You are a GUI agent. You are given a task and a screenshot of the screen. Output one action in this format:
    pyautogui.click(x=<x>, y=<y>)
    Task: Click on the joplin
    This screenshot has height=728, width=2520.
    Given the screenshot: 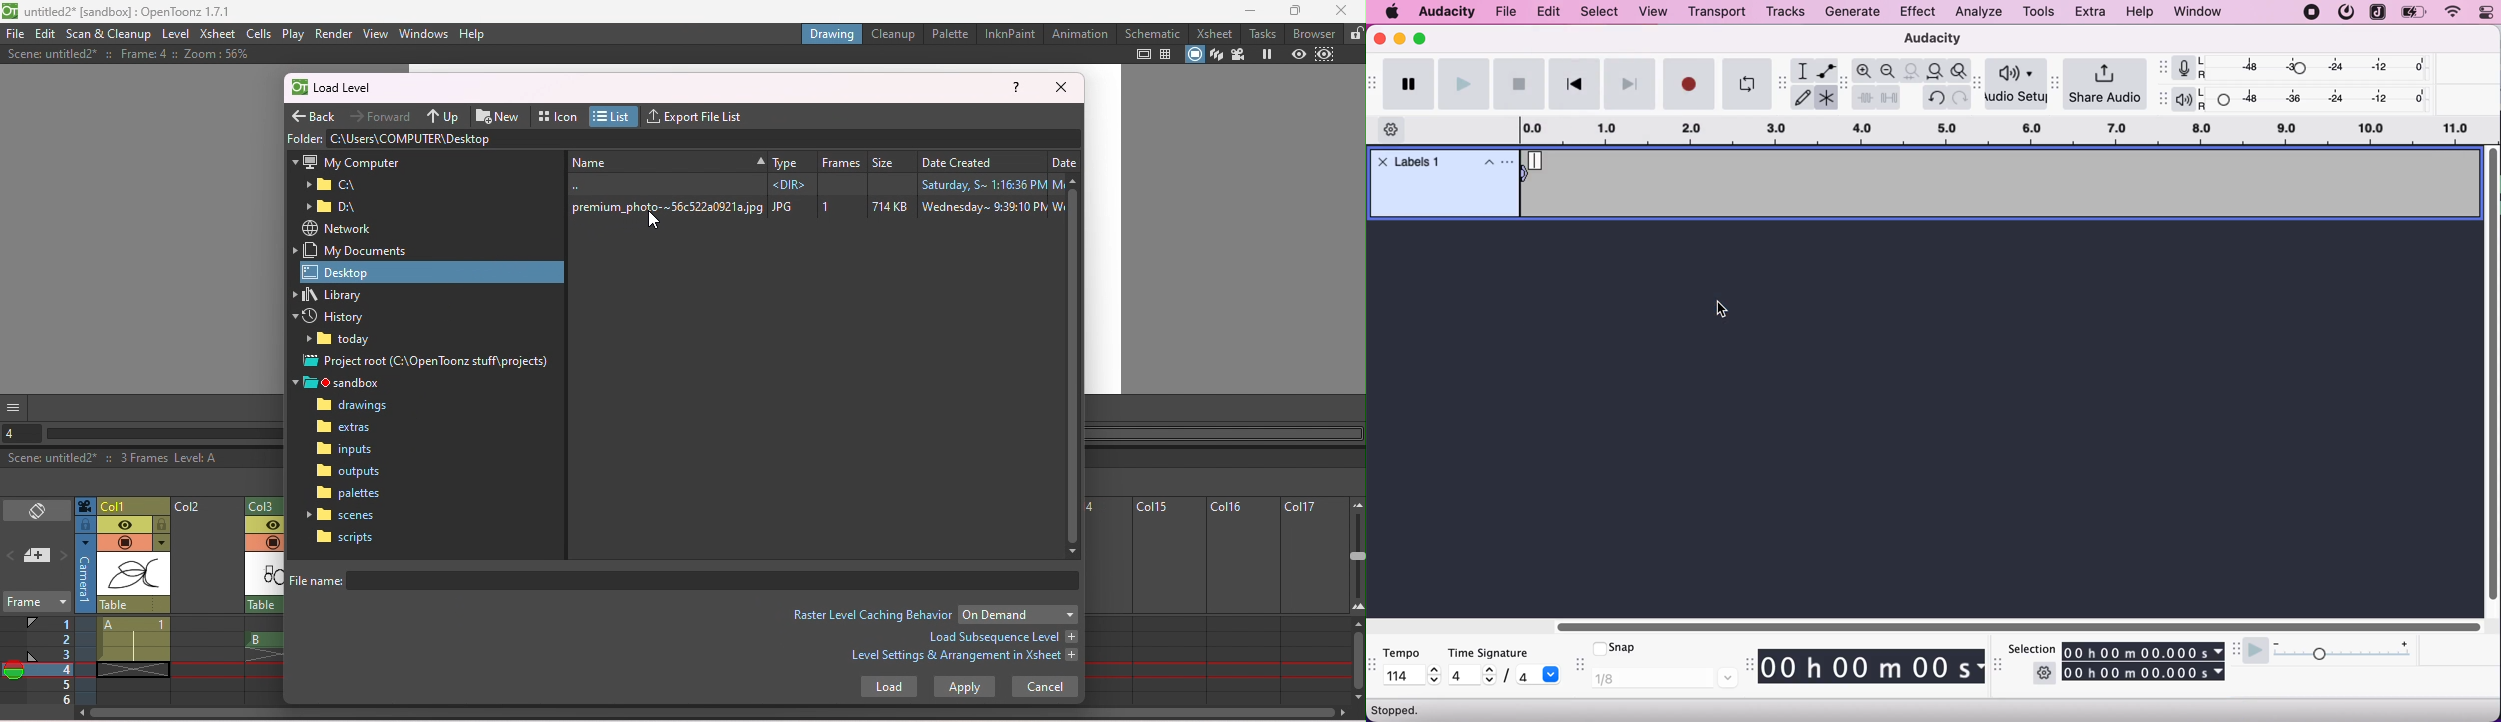 What is the action you would take?
    pyautogui.click(x=2377, y=12)
    